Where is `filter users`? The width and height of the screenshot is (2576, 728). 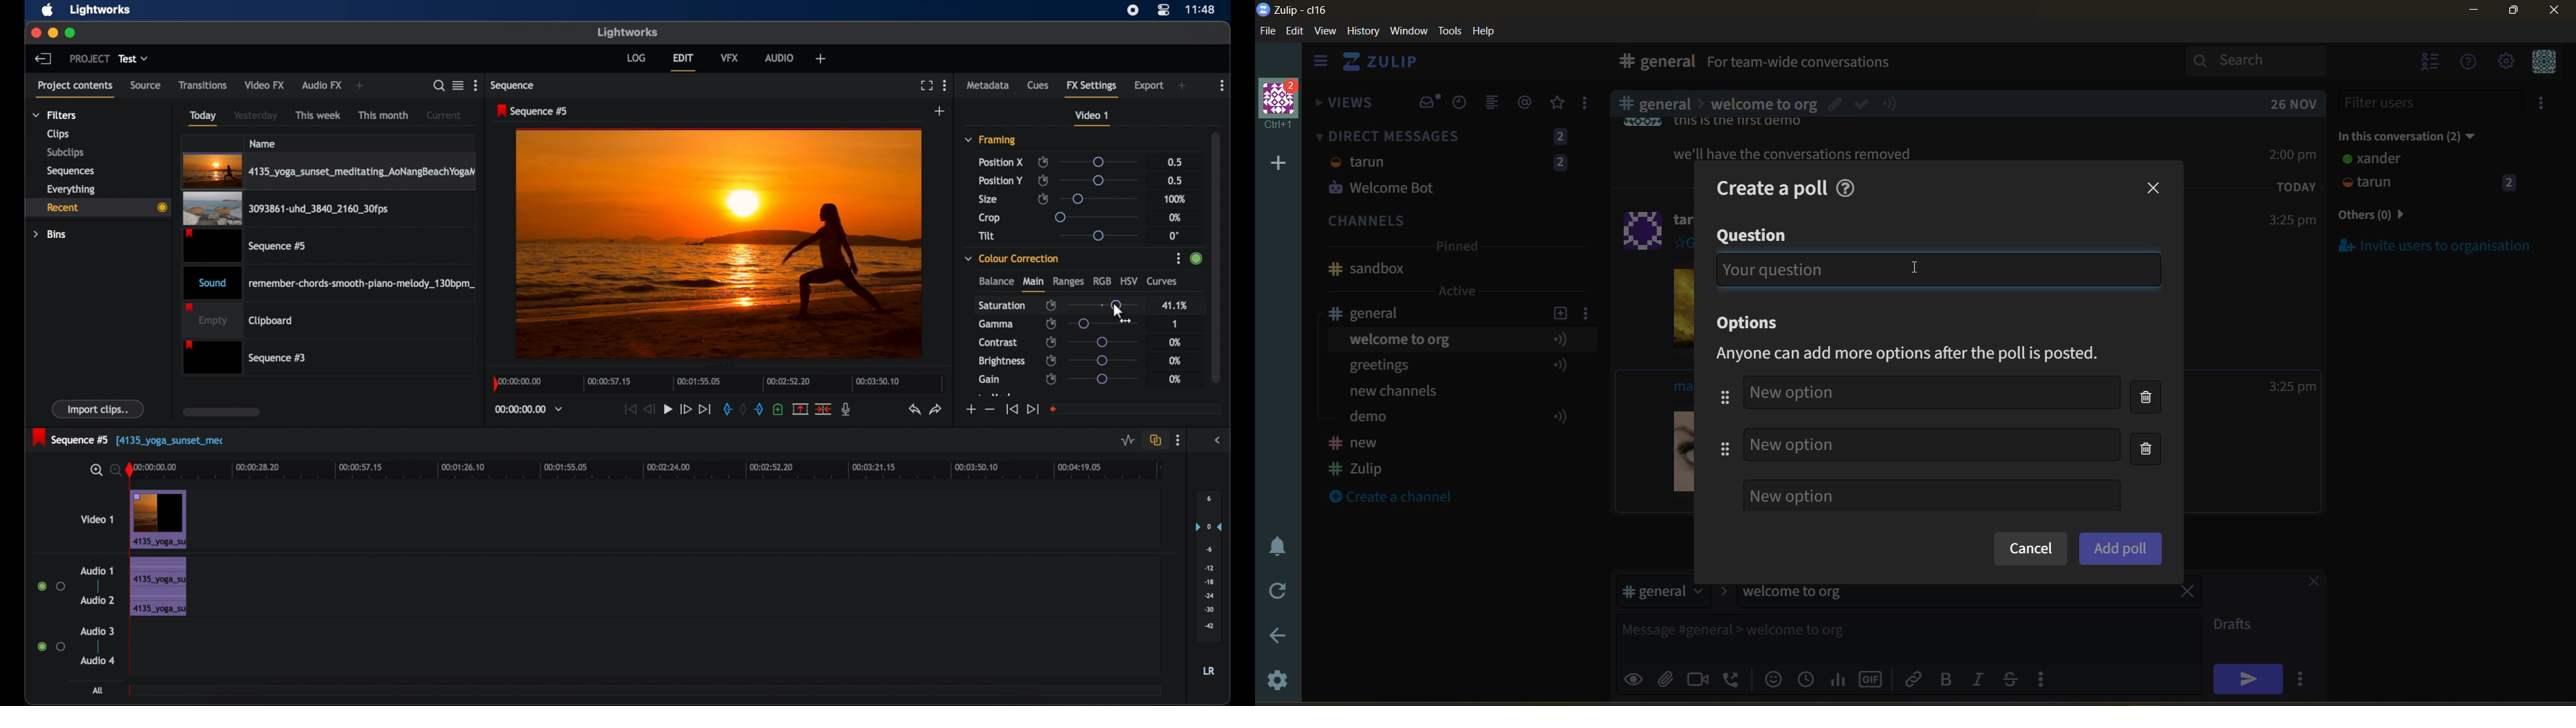
filter users is located at coordinates (2432, 103).